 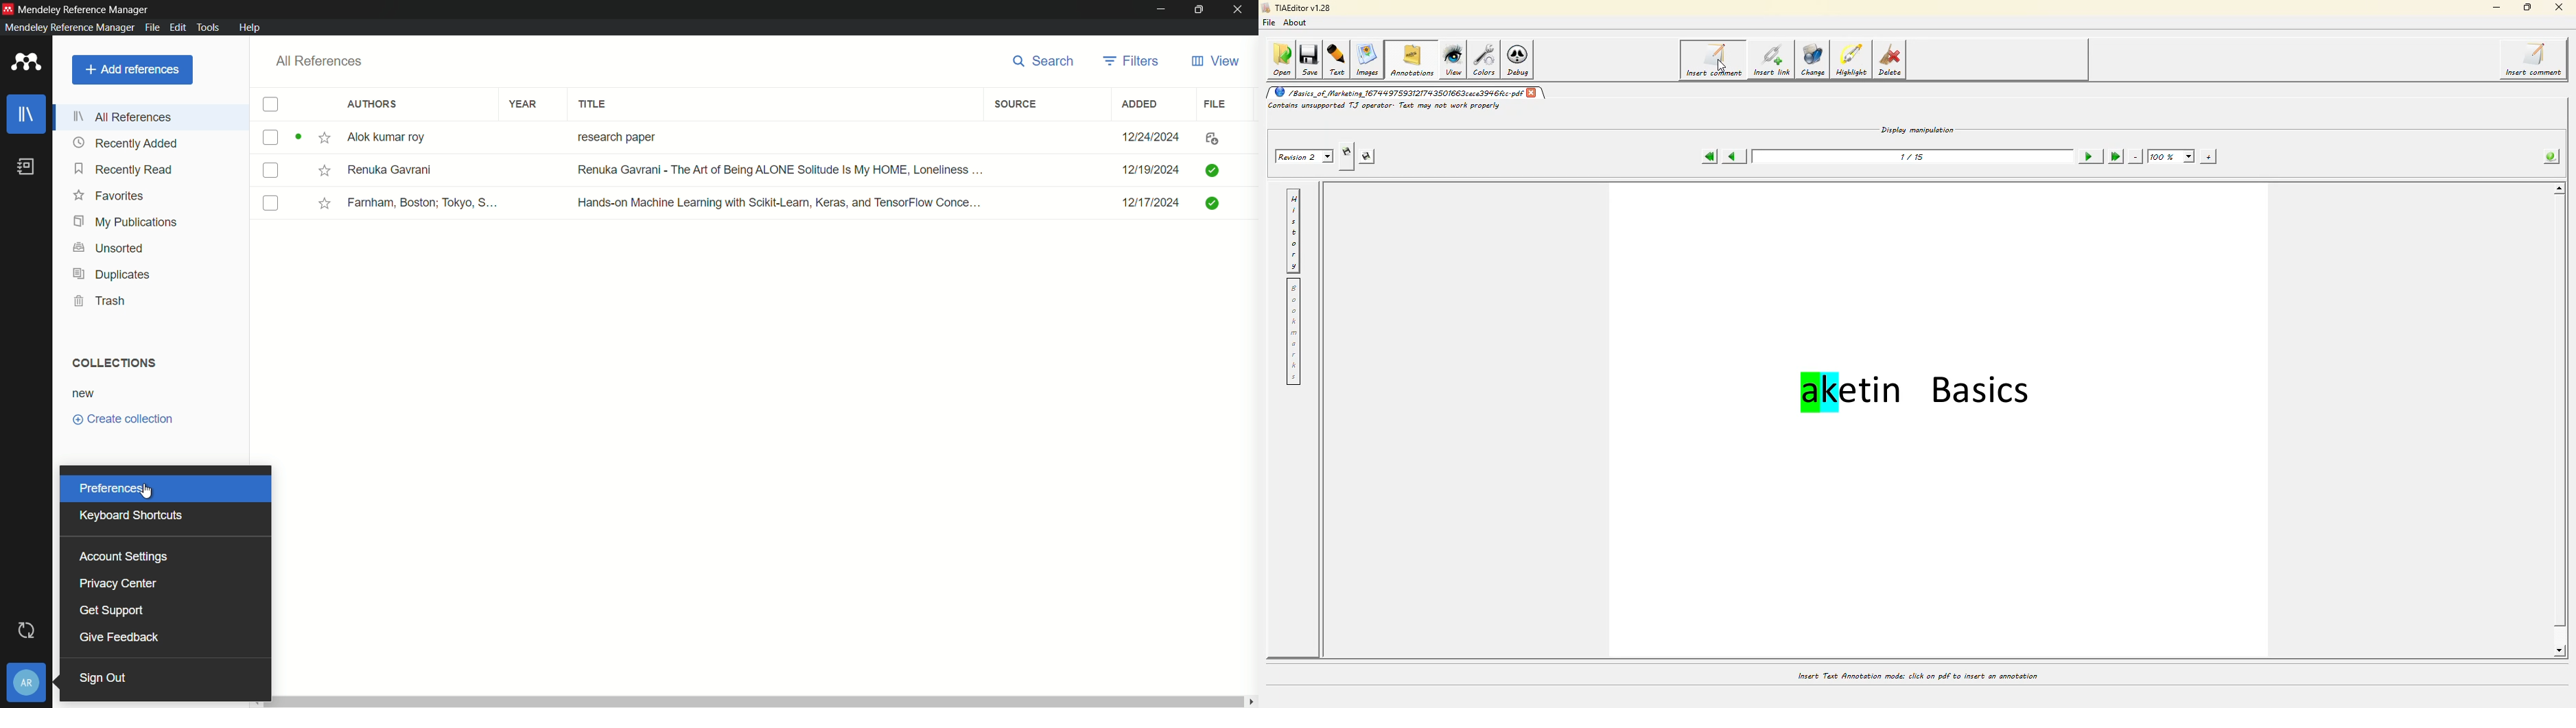 What do you see at coordinates (321, 138) in the screenshot?
I see `favourite` at bounding box center [321, 138].